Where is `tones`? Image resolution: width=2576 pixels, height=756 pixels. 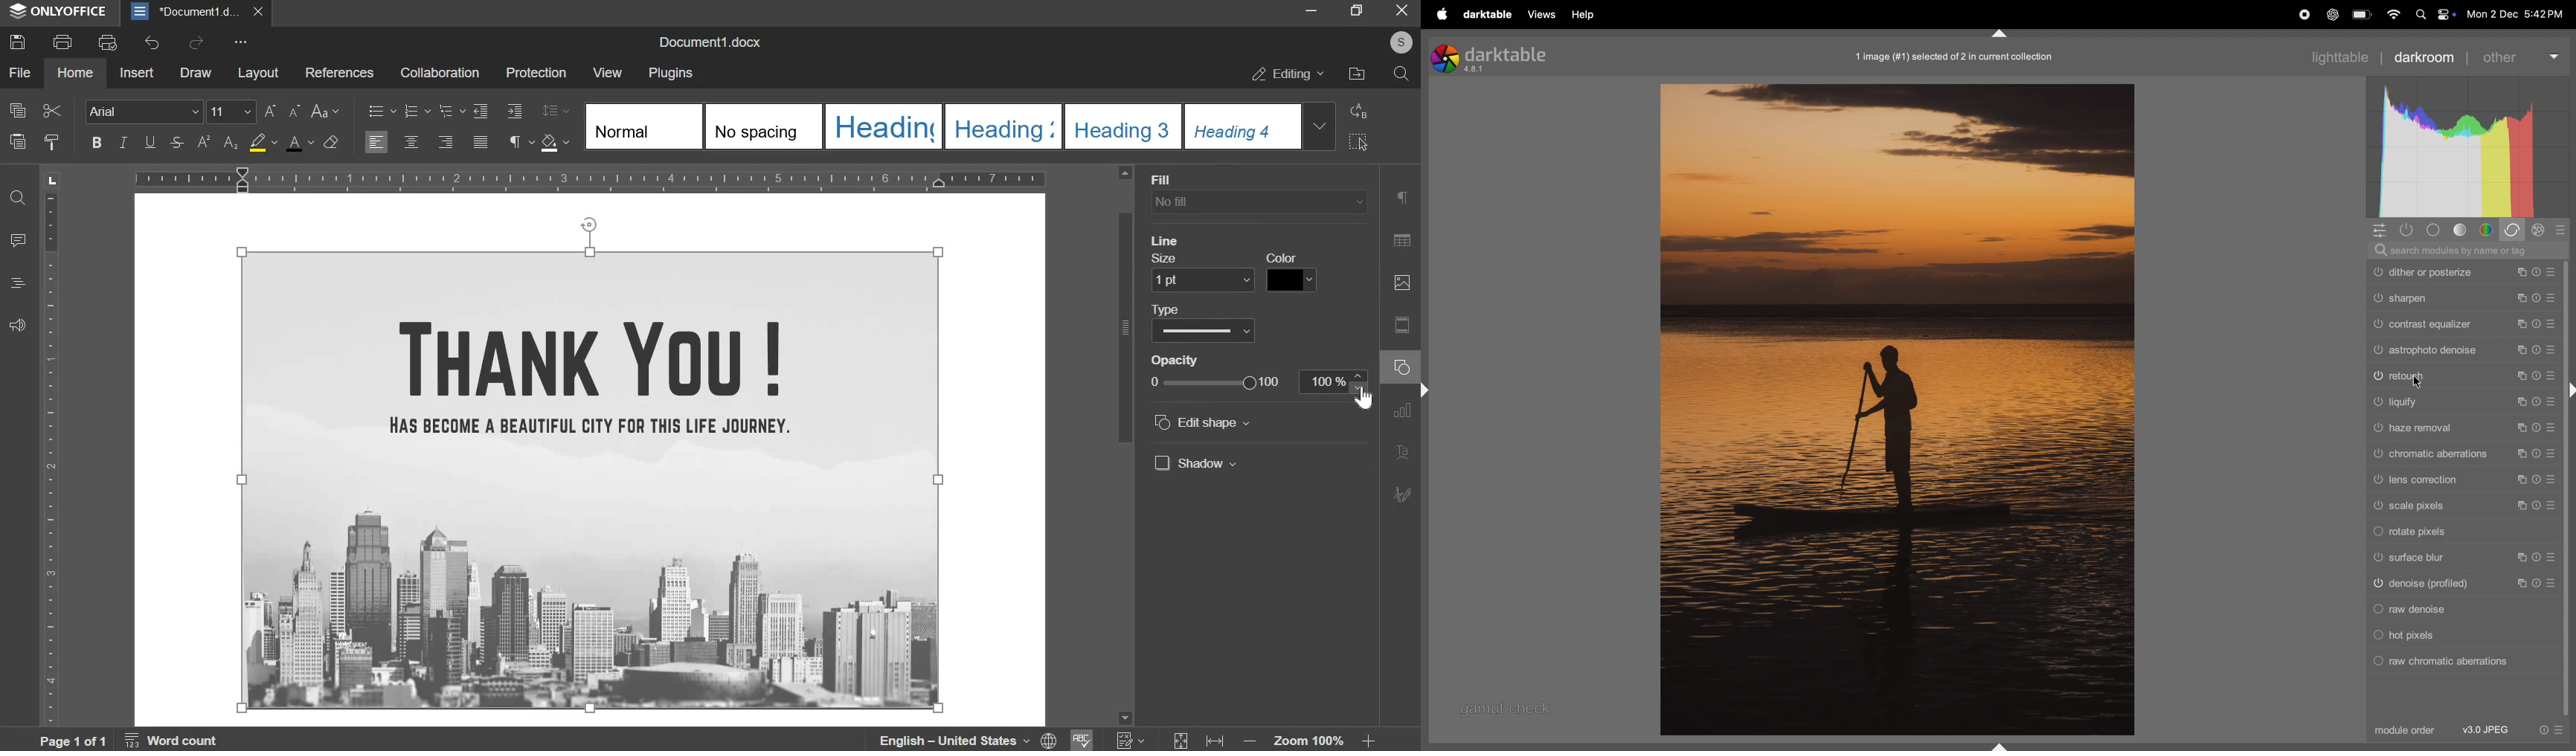
tones is located at coordinates (2463, 230).